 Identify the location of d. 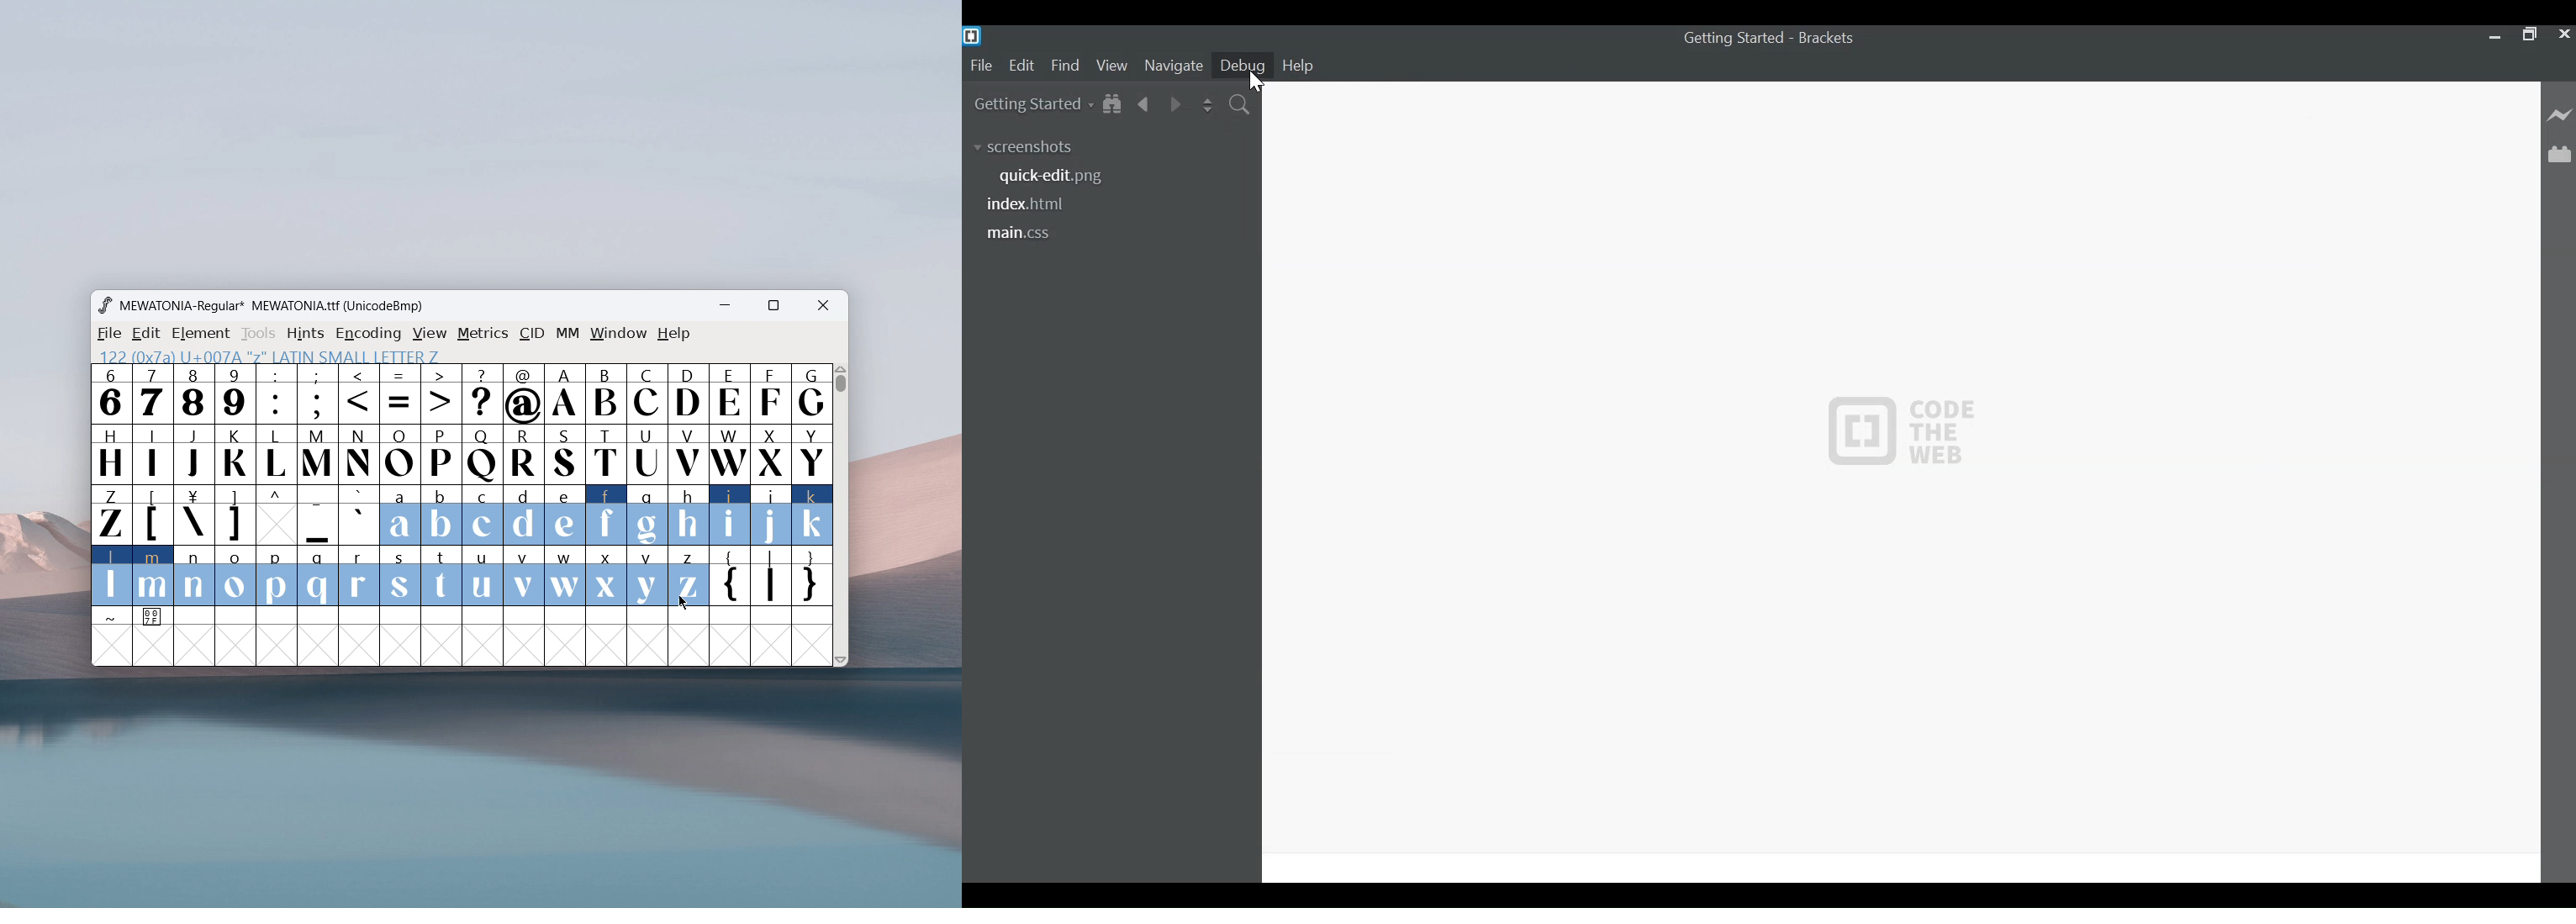
(523, 515).